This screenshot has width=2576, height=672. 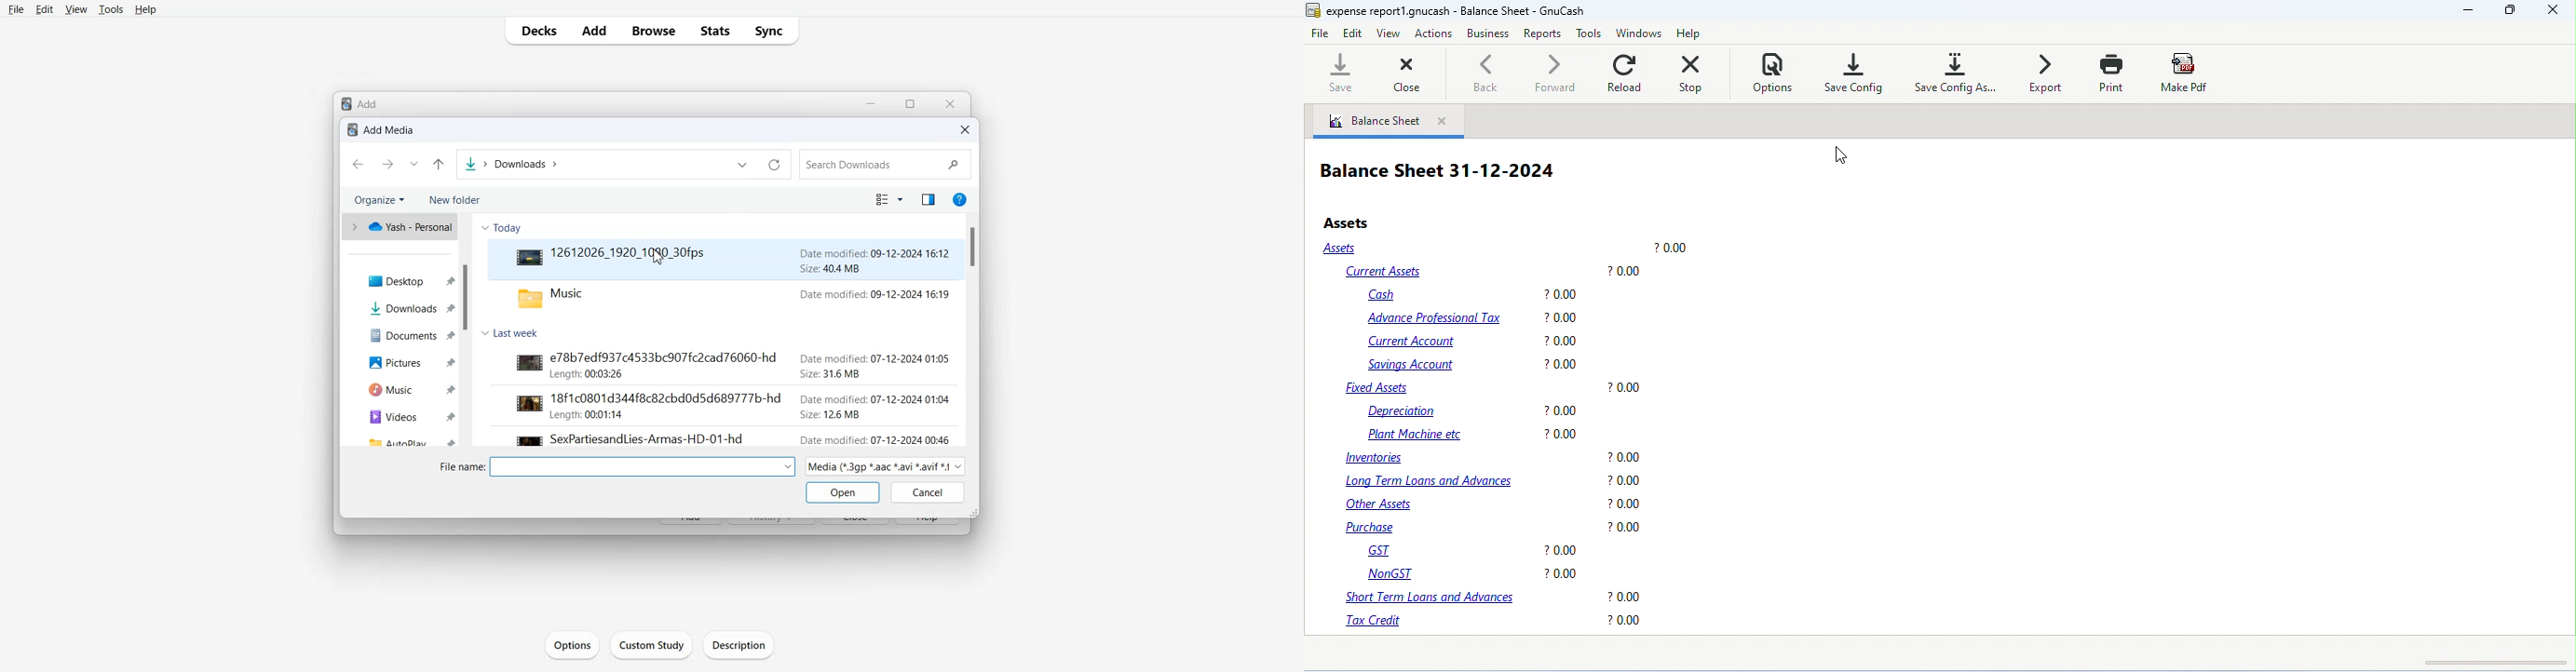 I want to click on video file, so click(x=640, y=405).